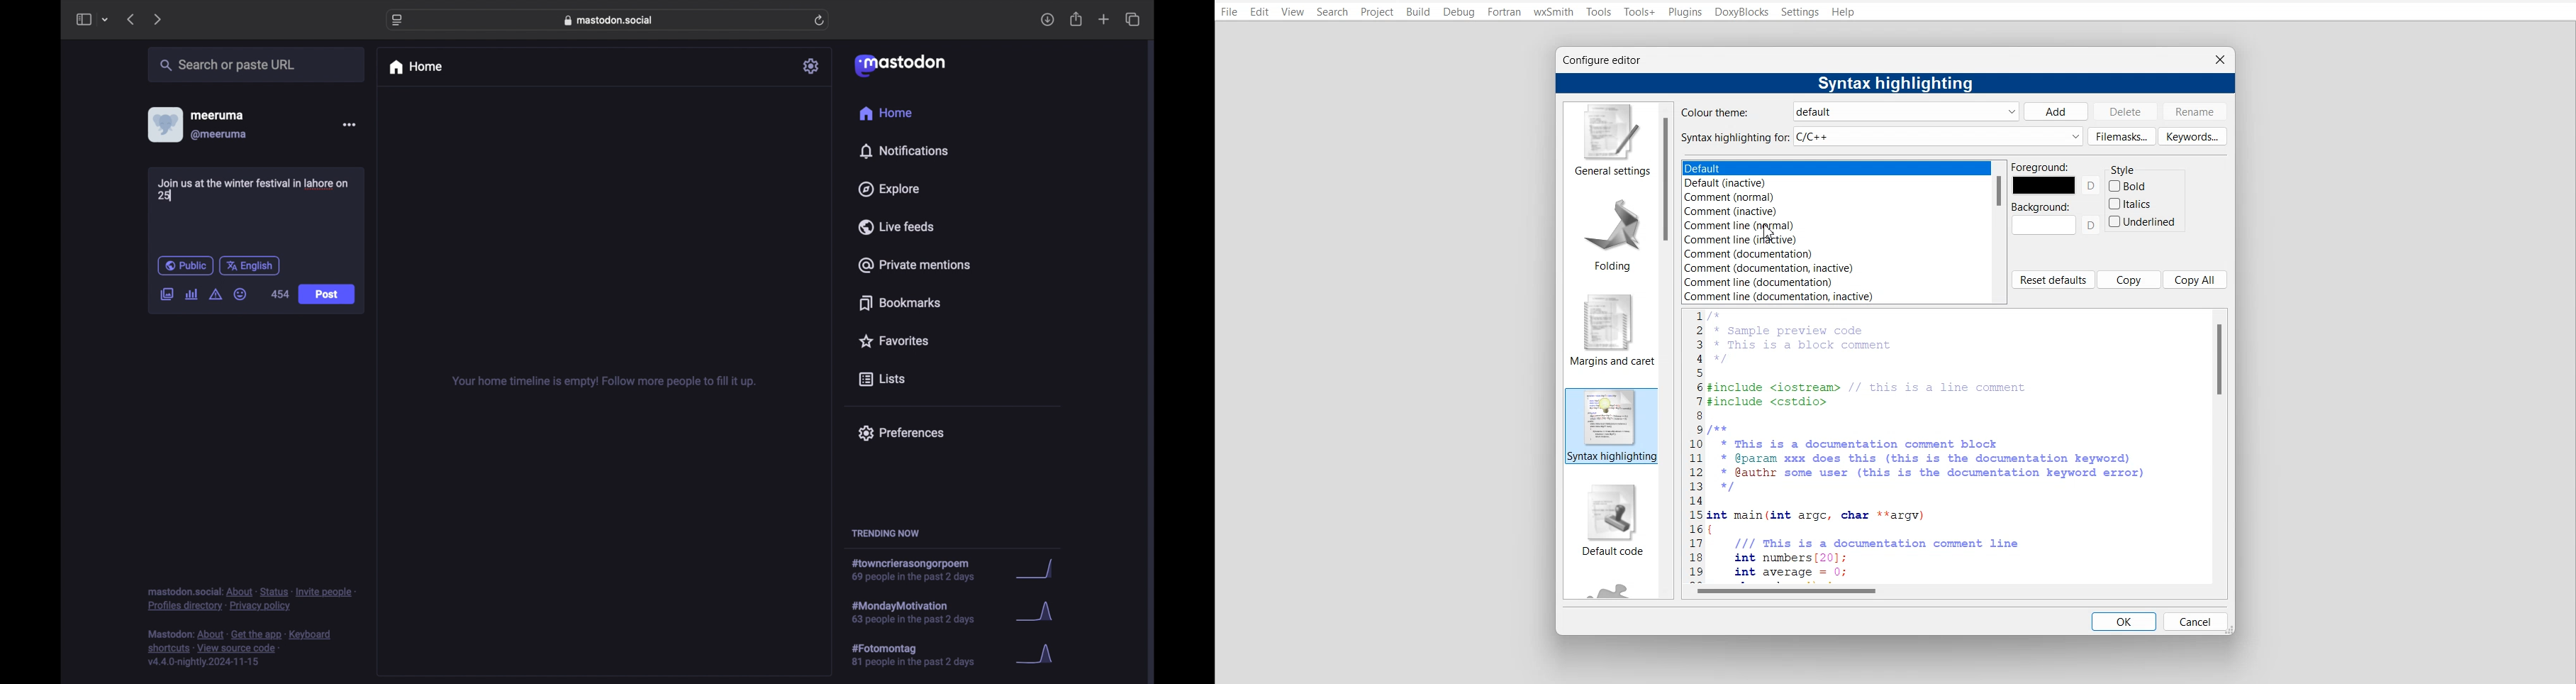 Image resolution: width=2576 pixels, height=700 pixels. I want to click on Plugins, so click(1685, 11).